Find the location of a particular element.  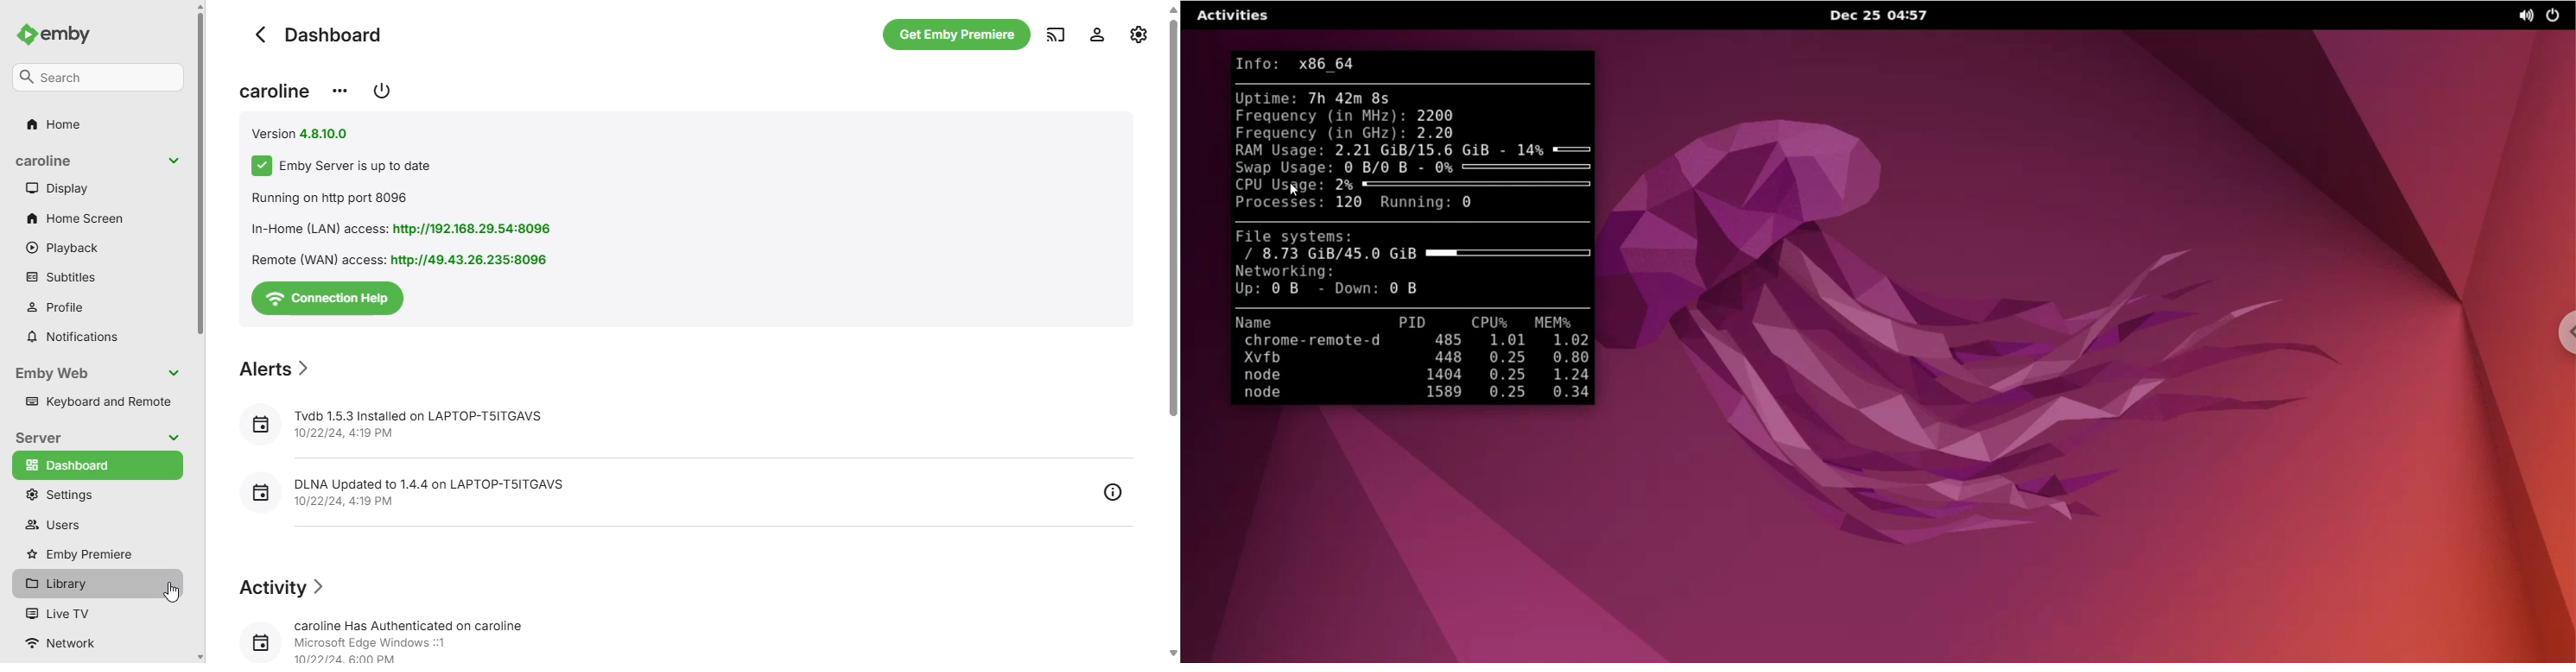

playback is located at coordinates (63, 249).